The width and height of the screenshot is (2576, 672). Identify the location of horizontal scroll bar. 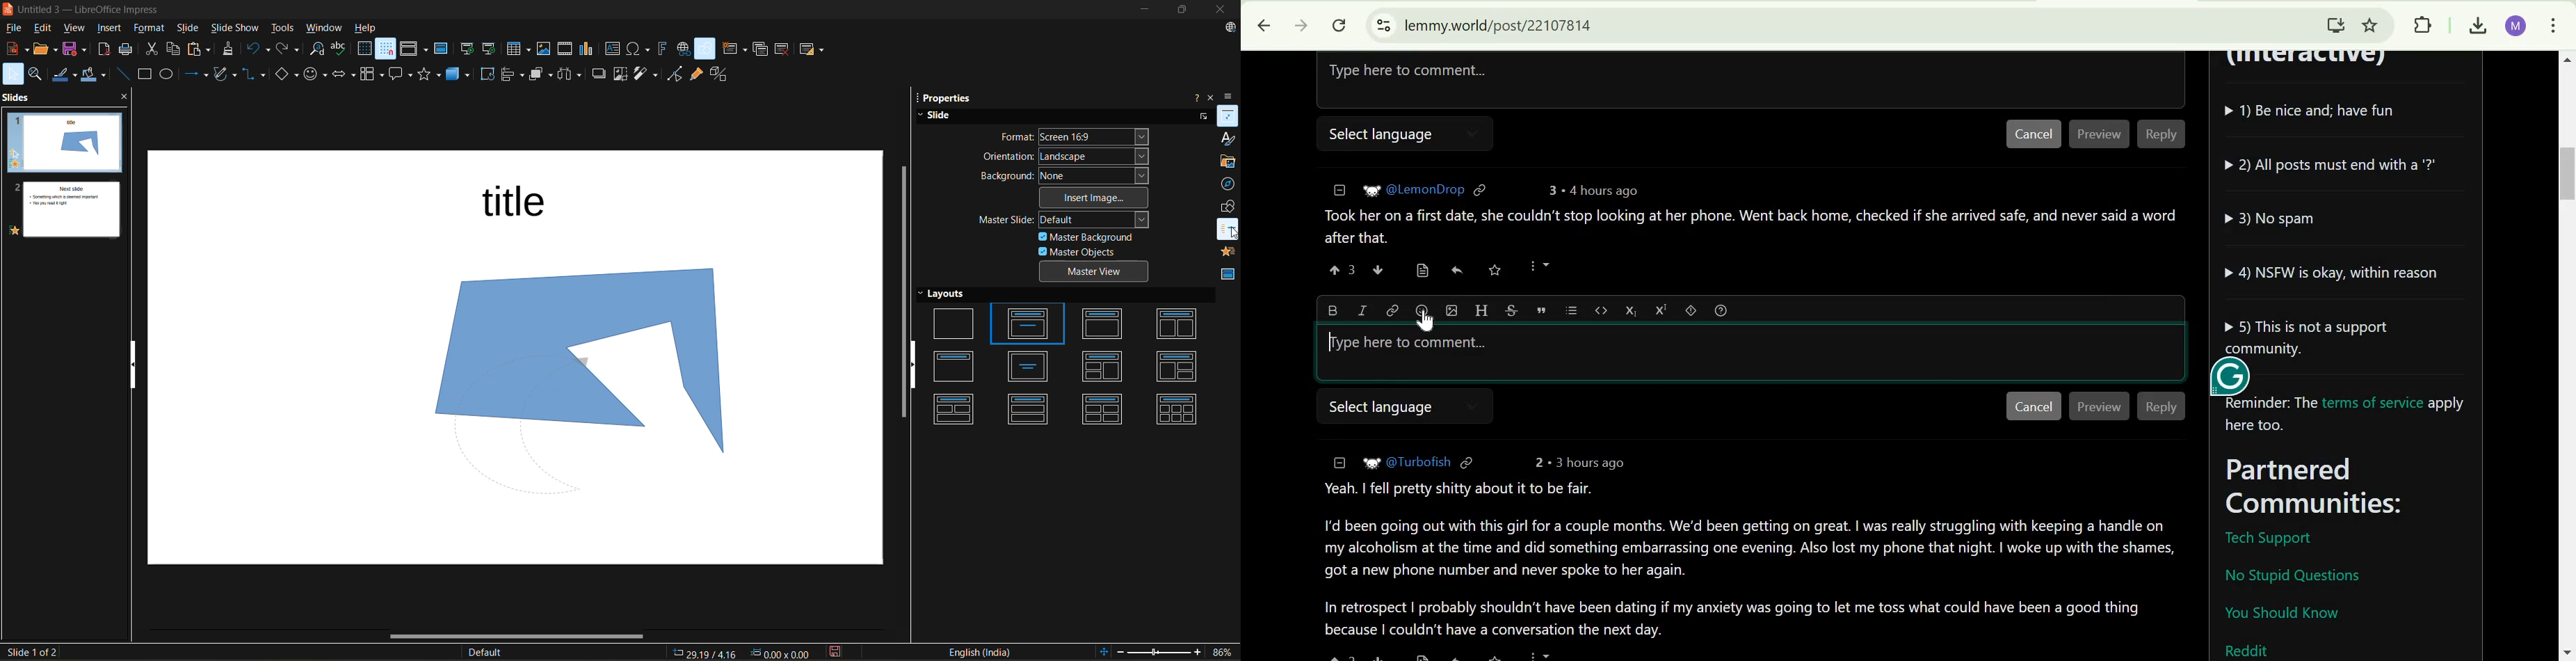
(508, 638).